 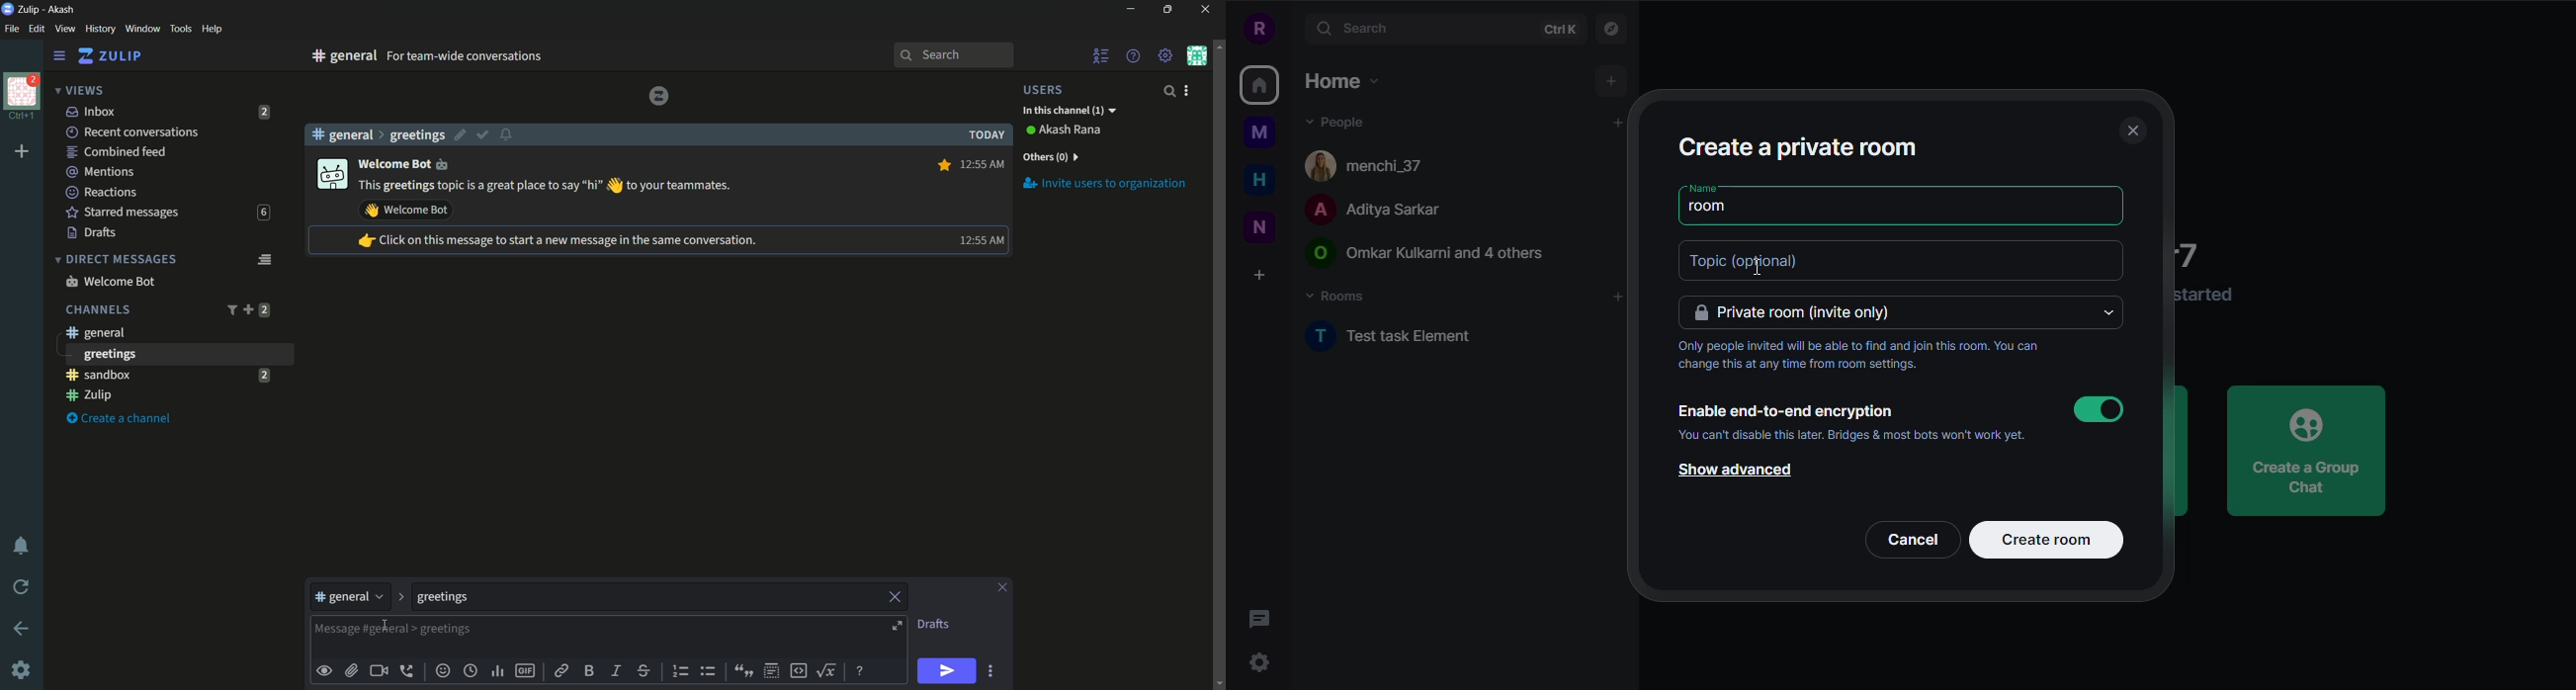 What do you see at coordinates (1870, 357) in the screenshot?
I see `info` at bounding box center [1870, 357].